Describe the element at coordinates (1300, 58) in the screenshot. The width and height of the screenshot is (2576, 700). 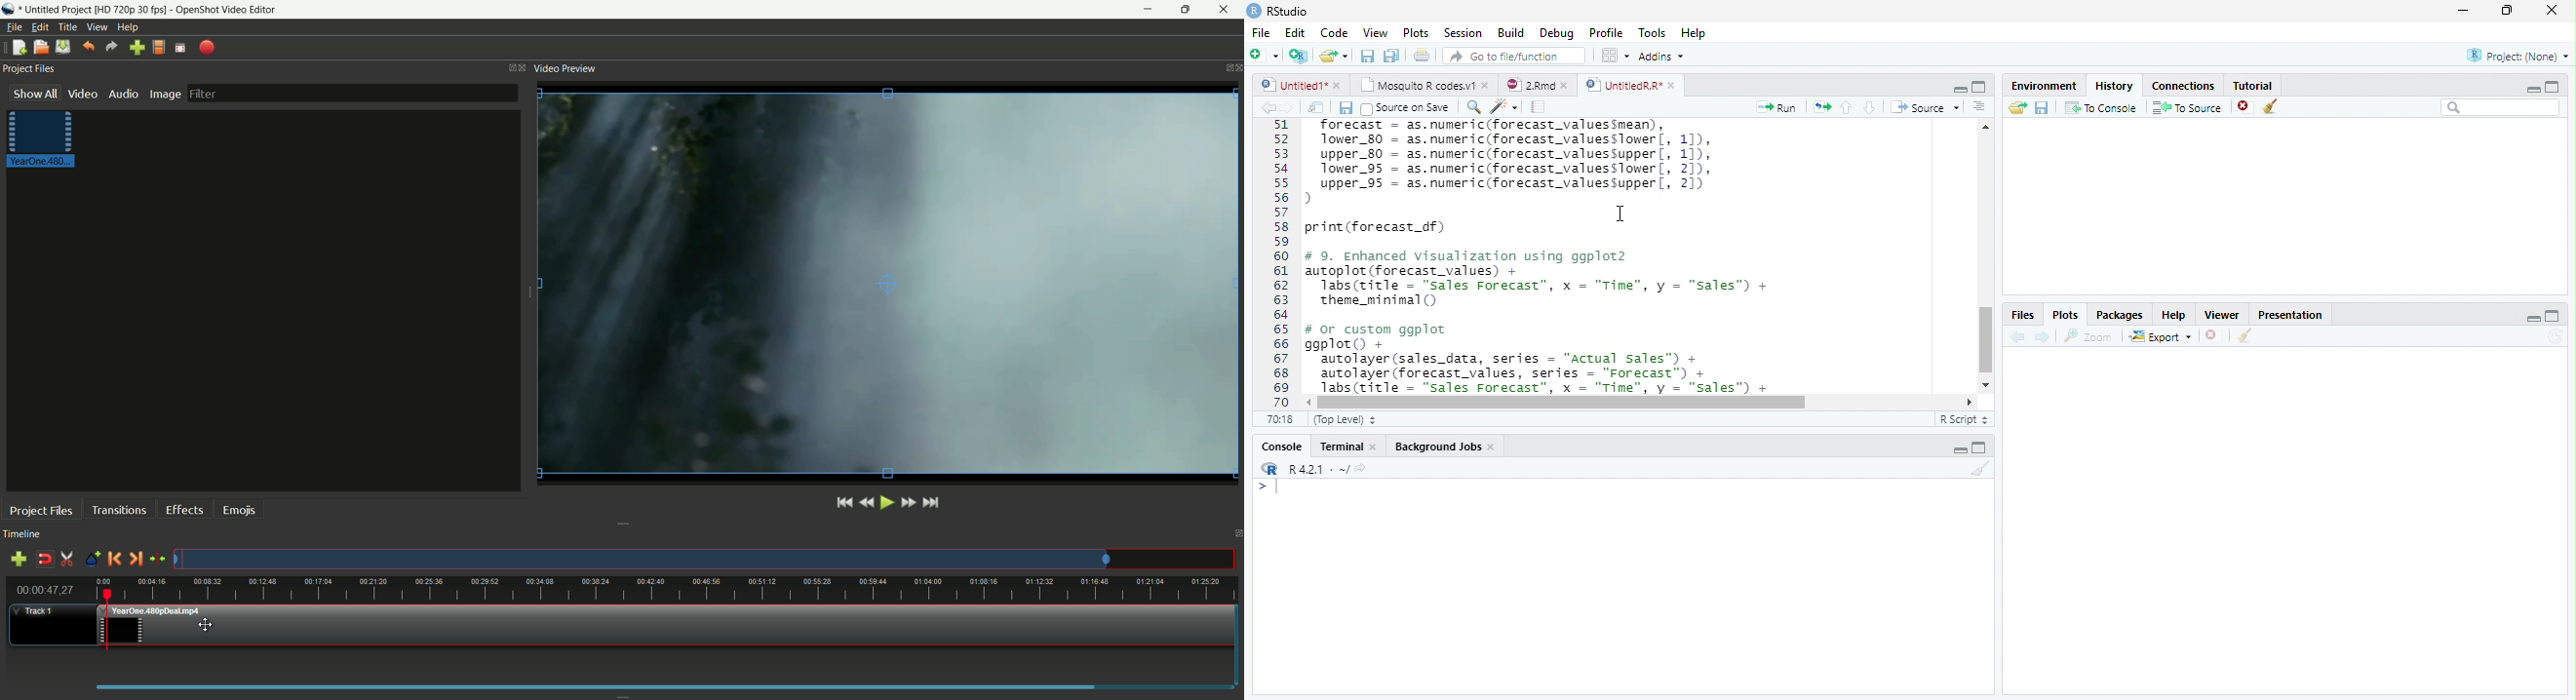
I see `Create a project` at that location.